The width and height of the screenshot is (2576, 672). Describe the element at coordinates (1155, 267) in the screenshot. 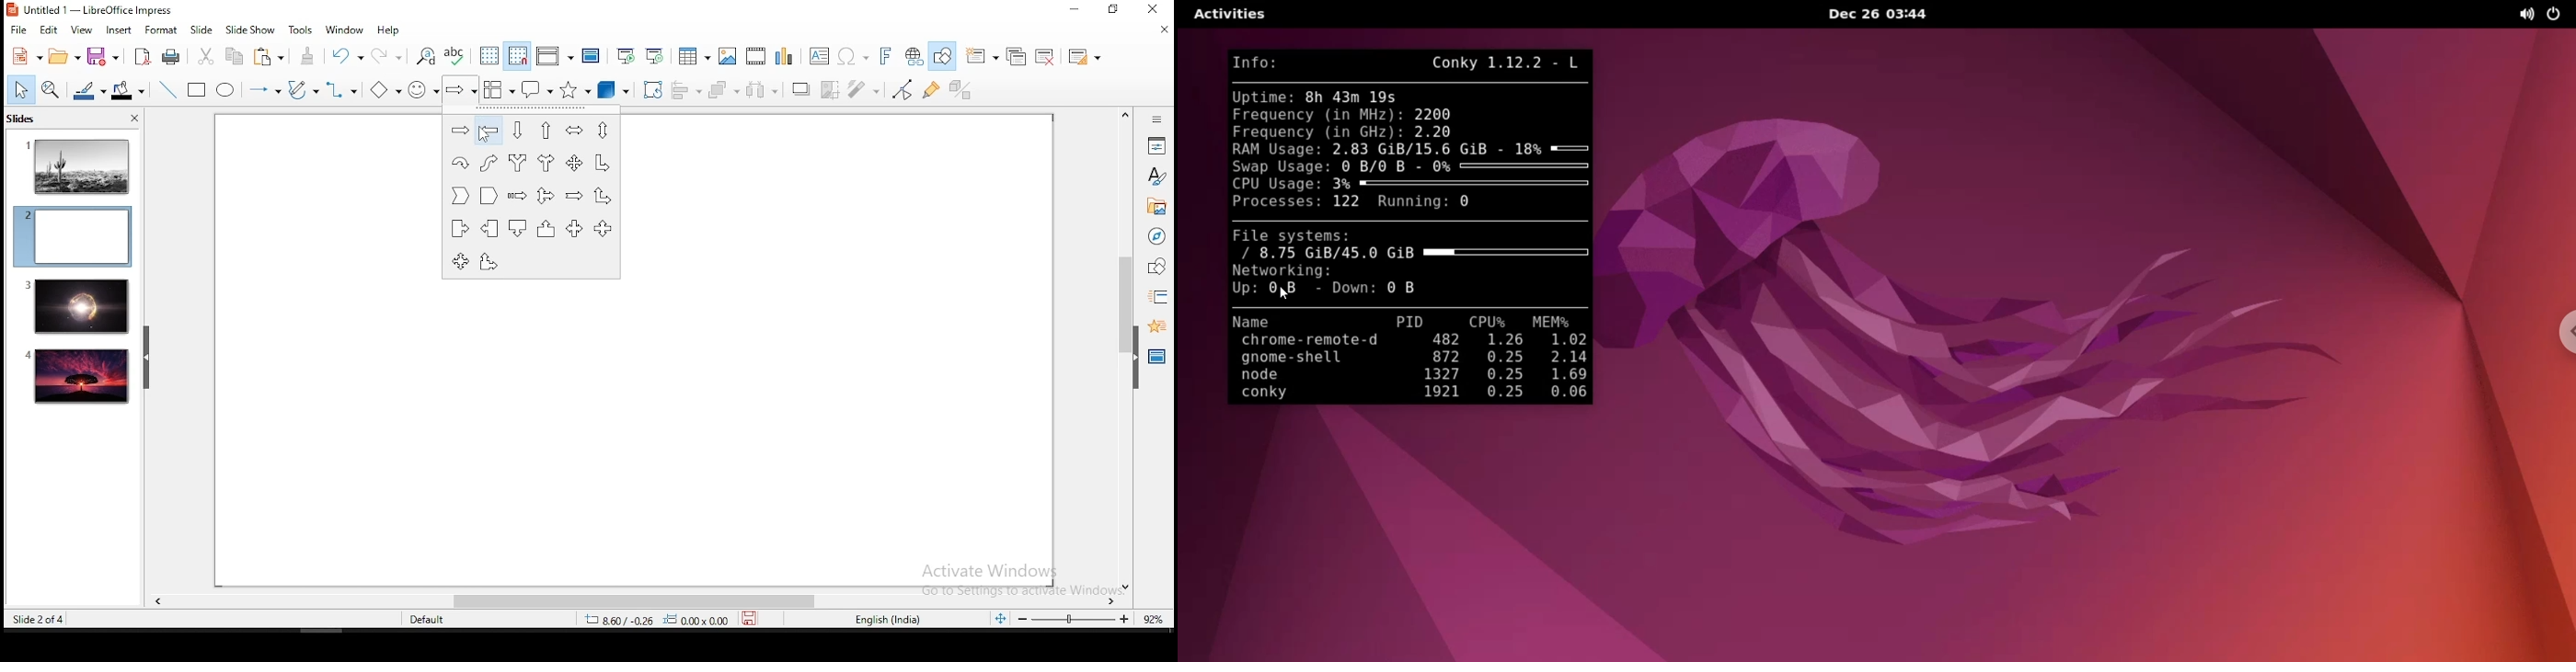

I see `shapes` at that location.